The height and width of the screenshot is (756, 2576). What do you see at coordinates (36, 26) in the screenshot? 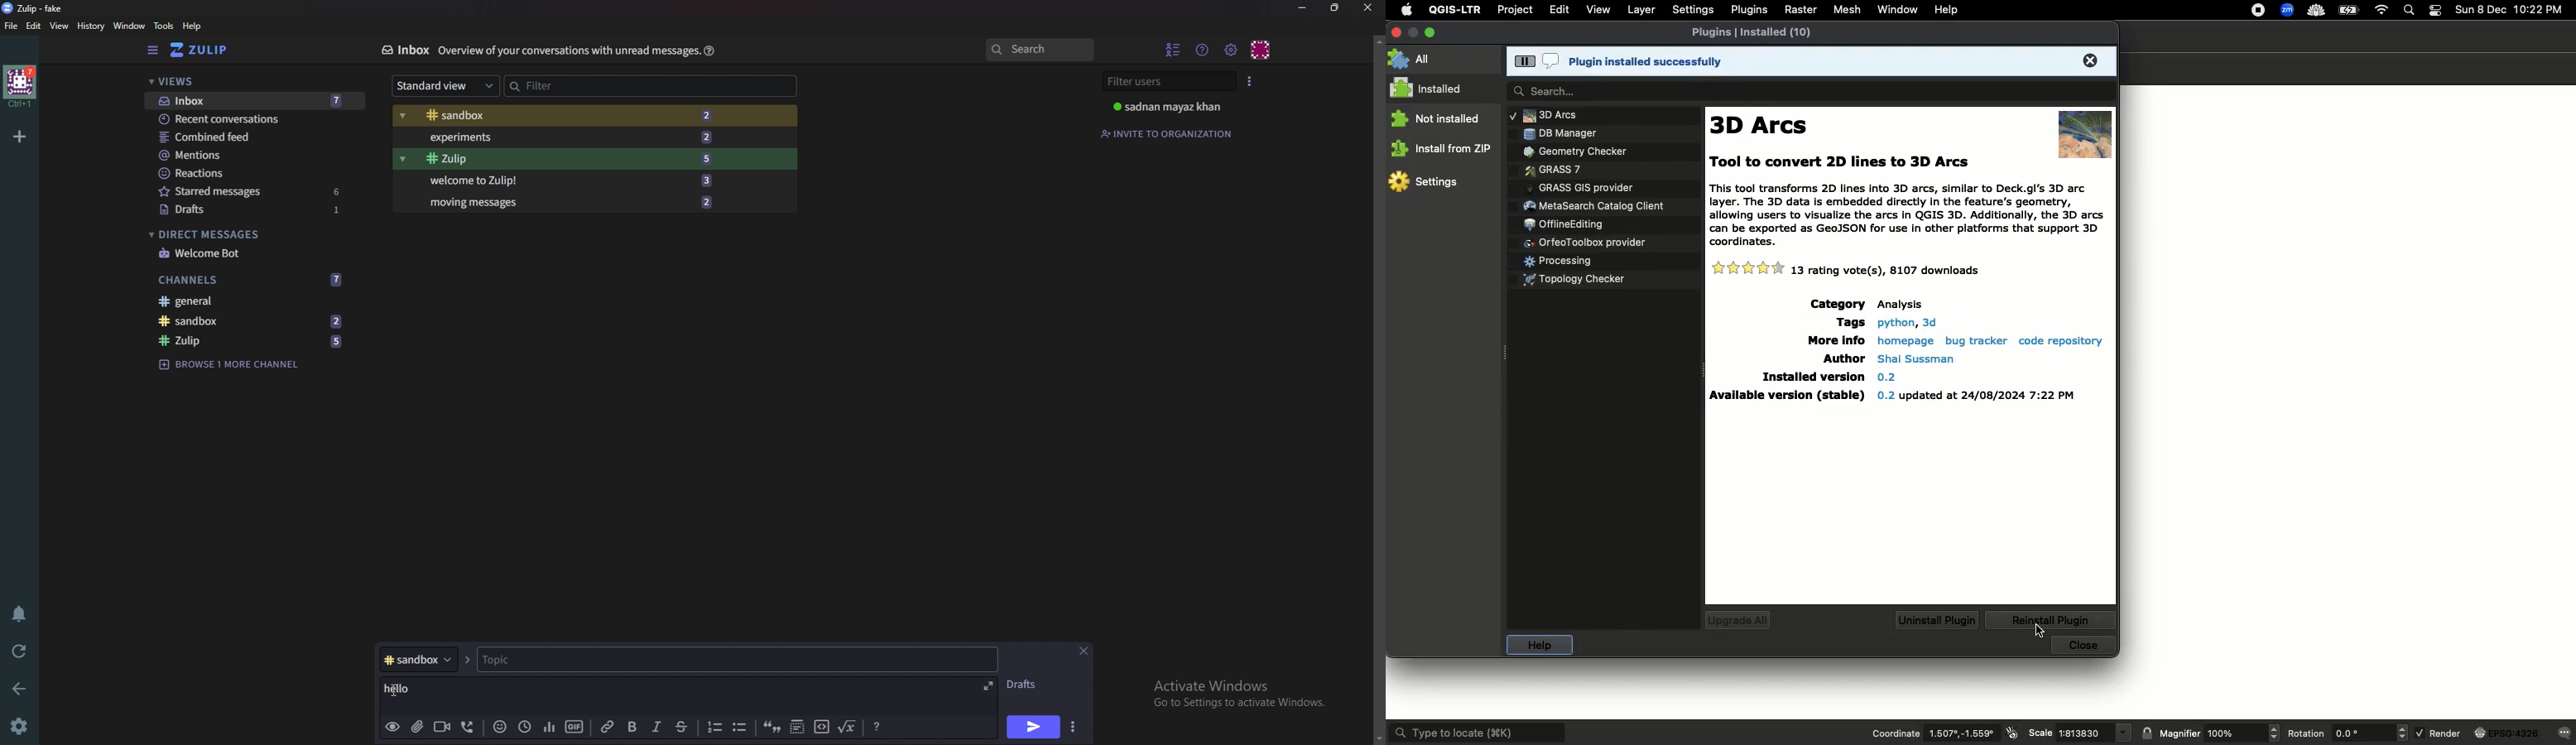
I see `Edit` at bounding box center [36, 26].